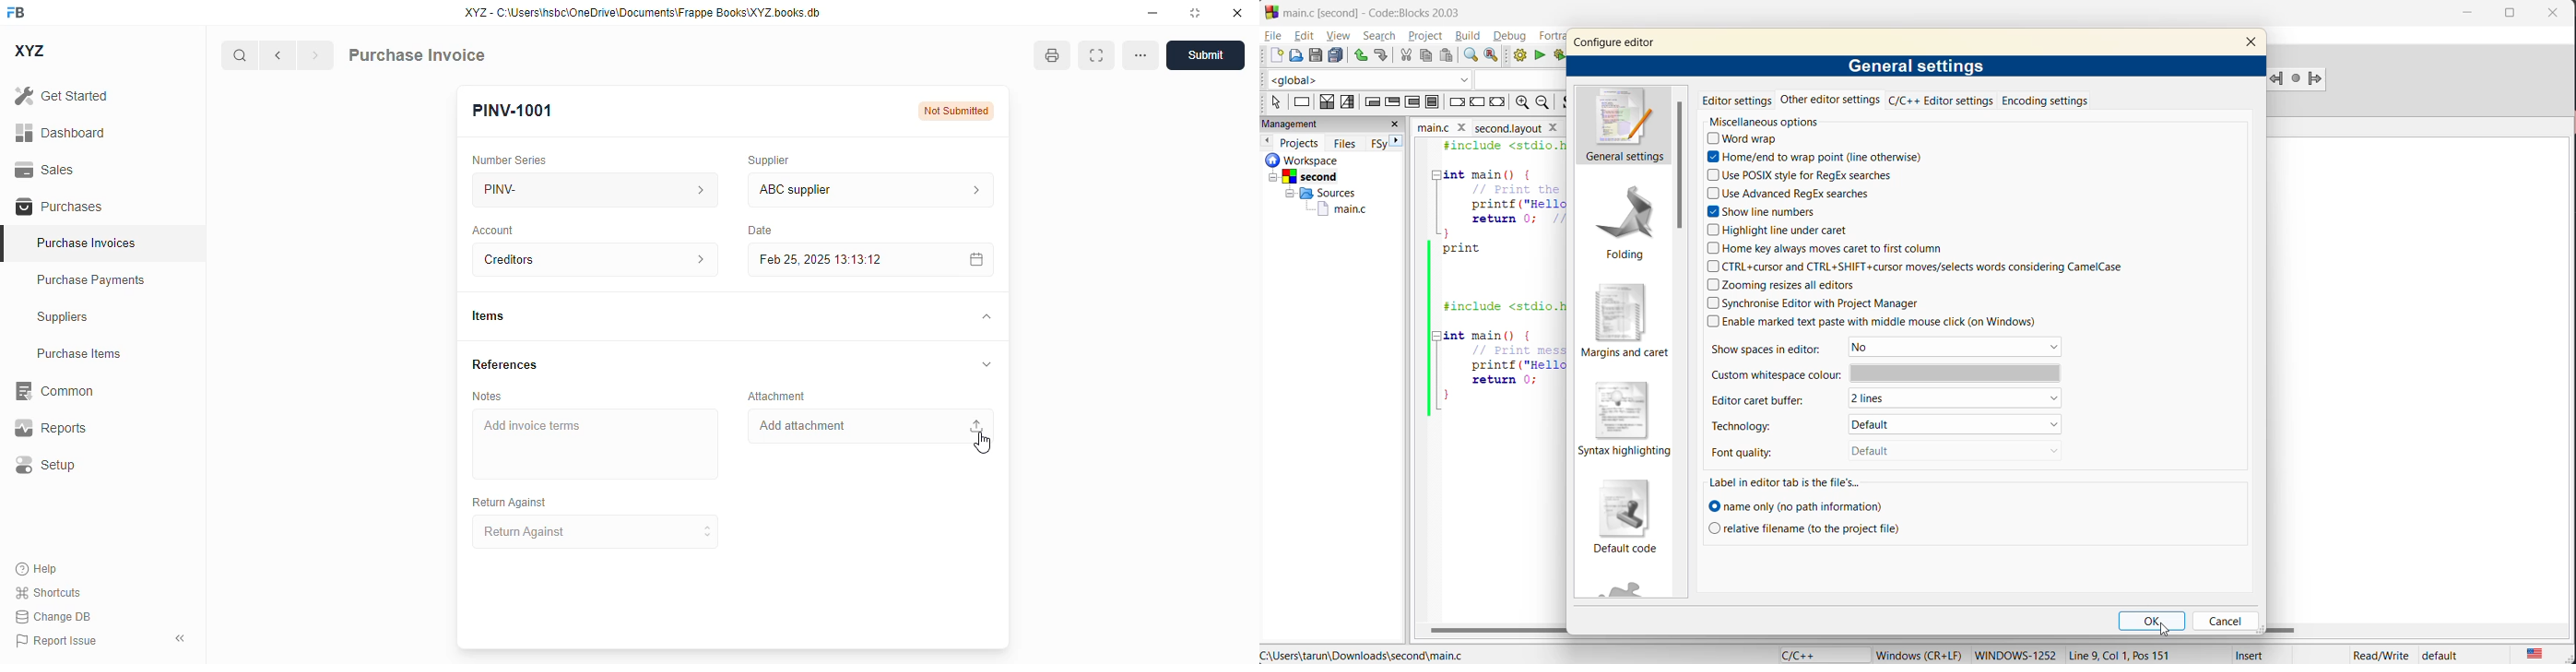 Image resolution: width=2576 pixels, height=672 pixels. Describe the element at coordinates (1455, 102) in the screenshot. I see `break instruction` at that location.